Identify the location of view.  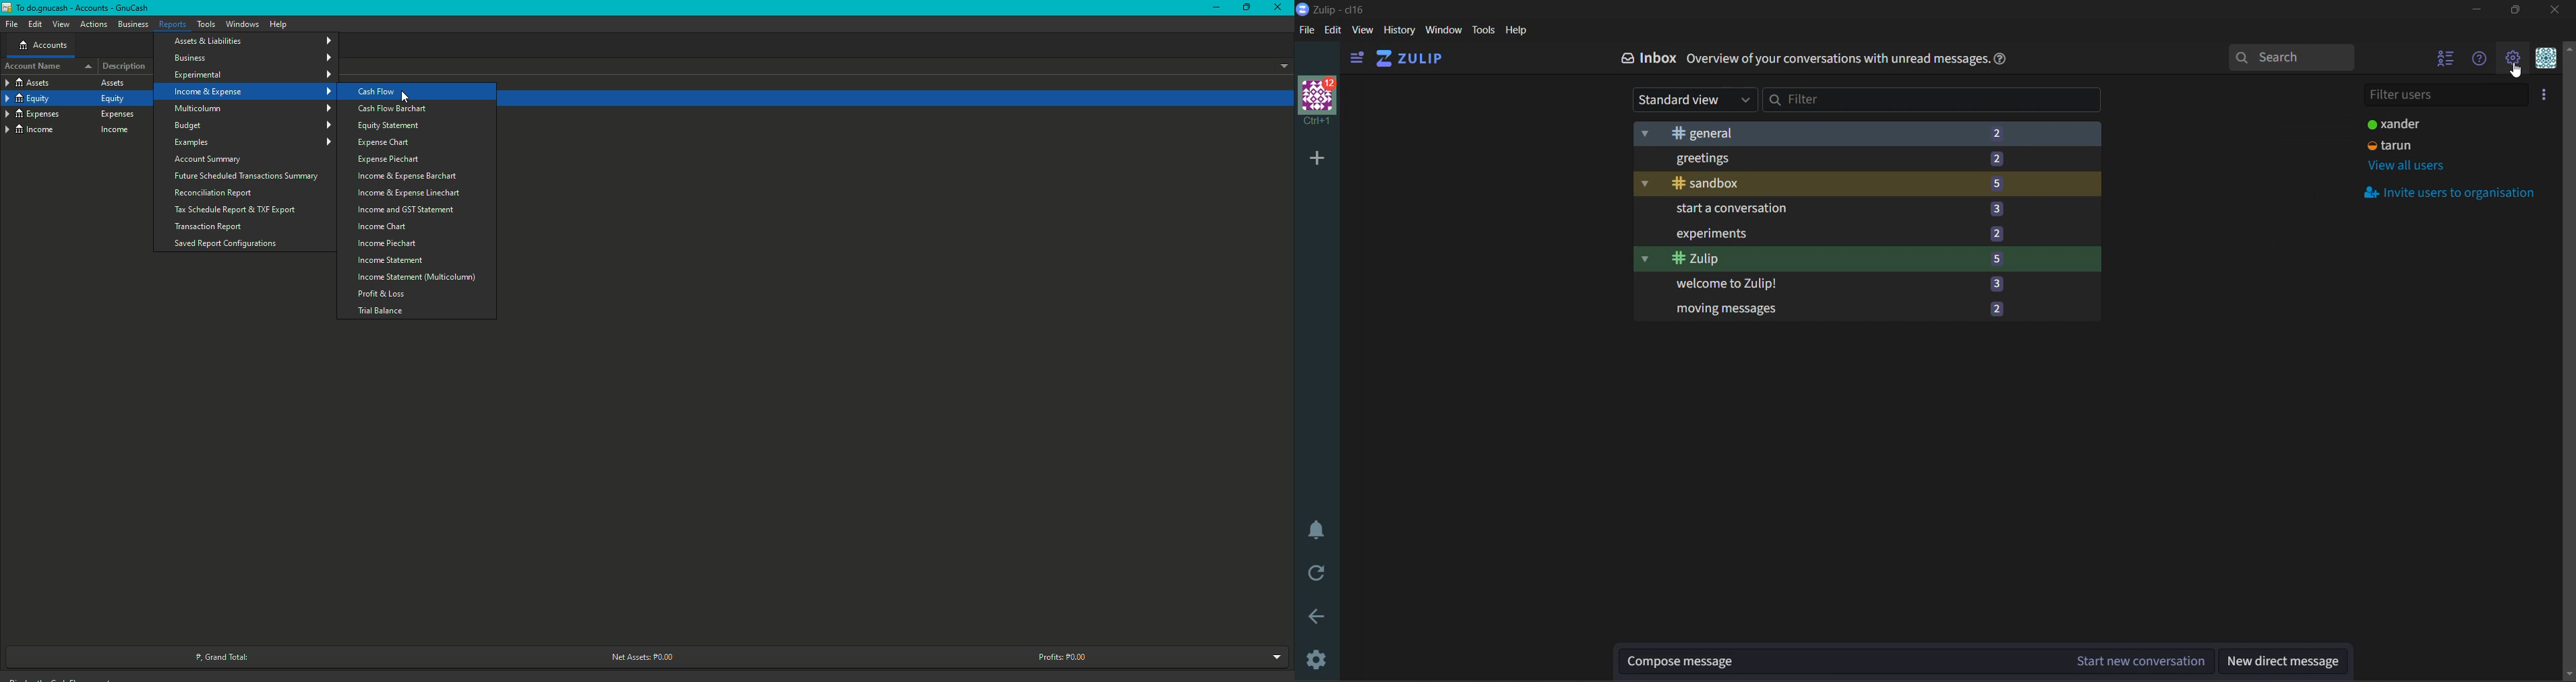
(1364, 31).